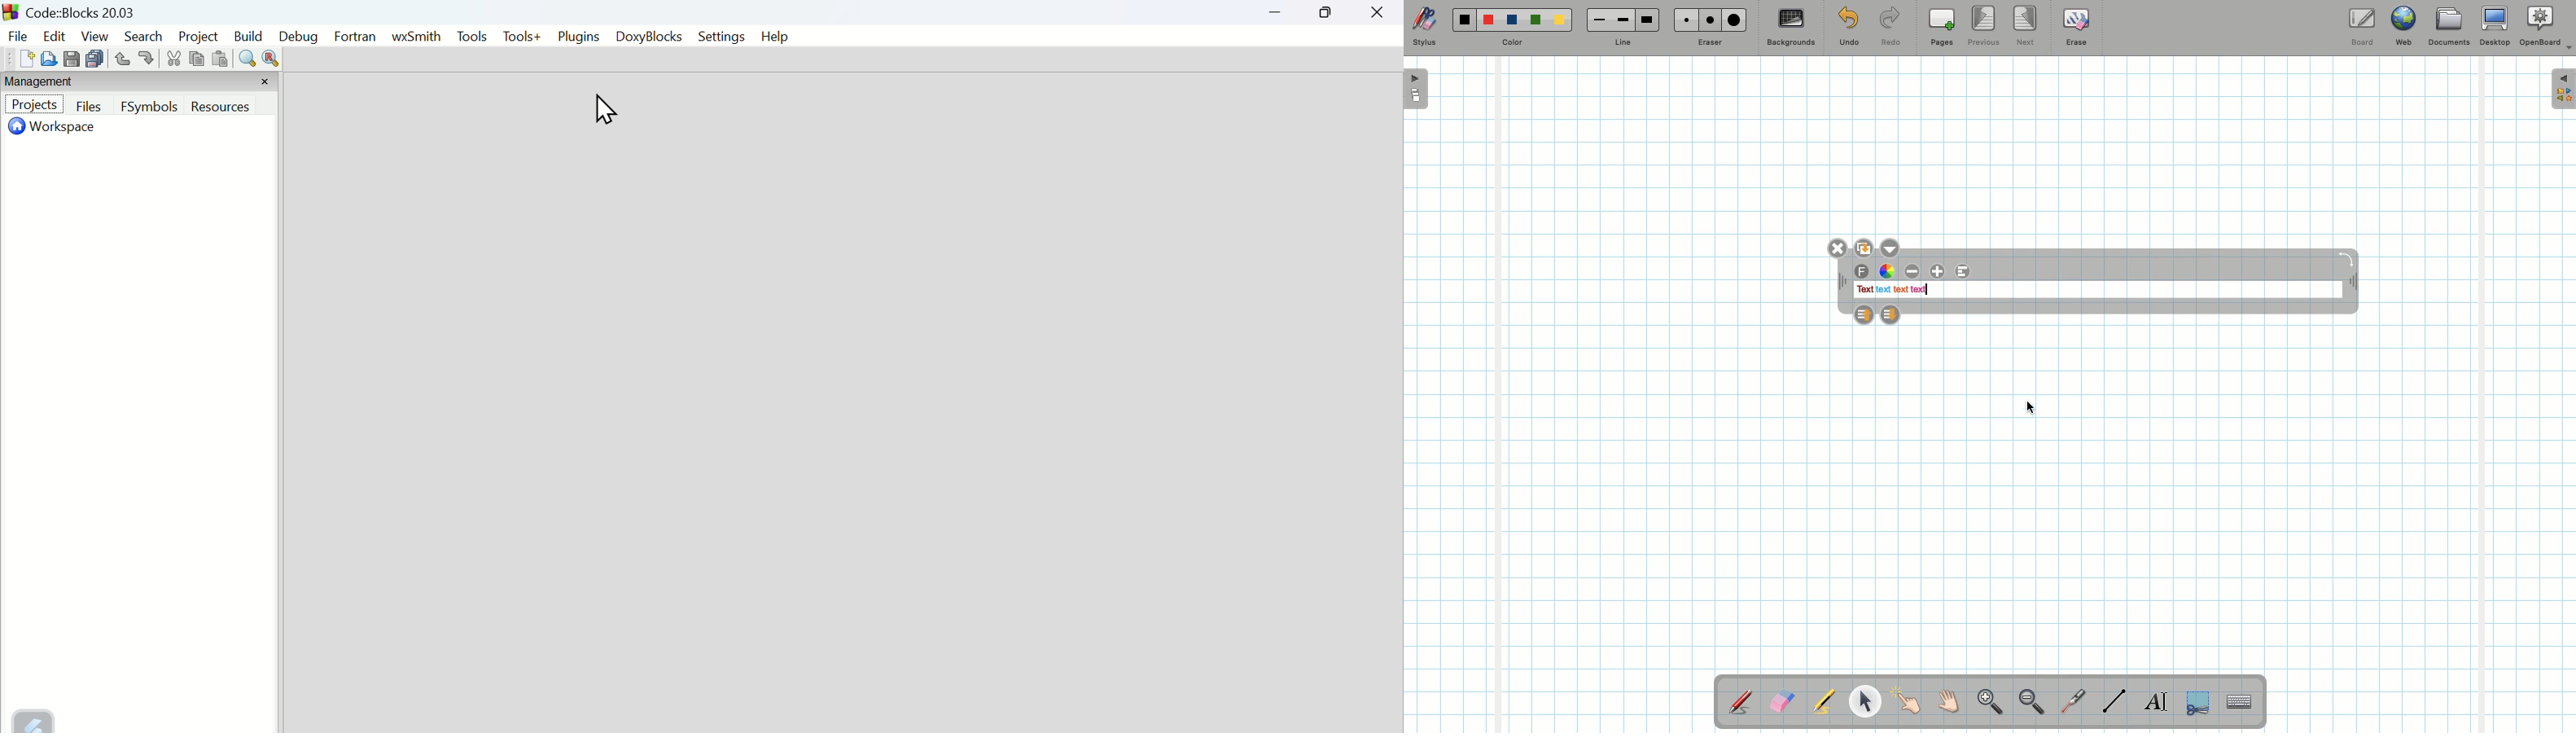 The image size is (2576, 756). I want to click on Backgrounds, so click(1790, 28).